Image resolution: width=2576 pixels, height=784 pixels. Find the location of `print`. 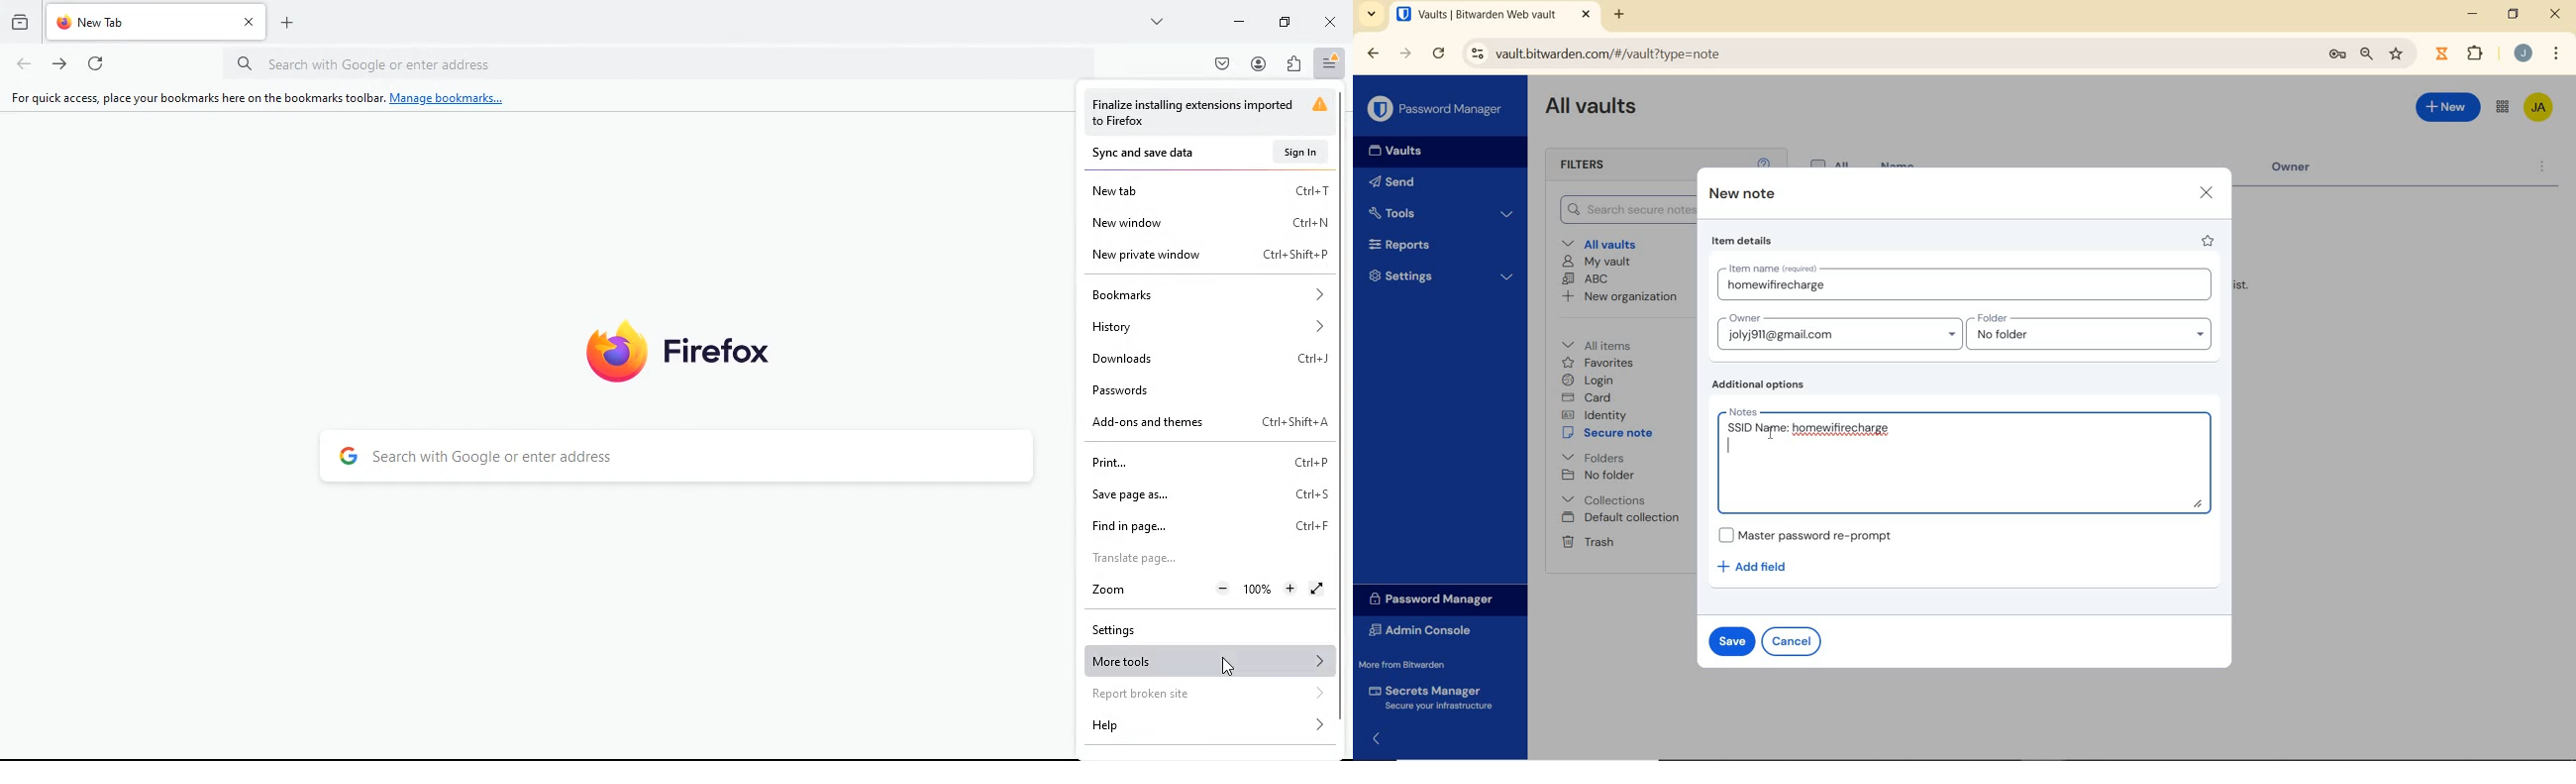

print is located at coordinates (1210, 464).